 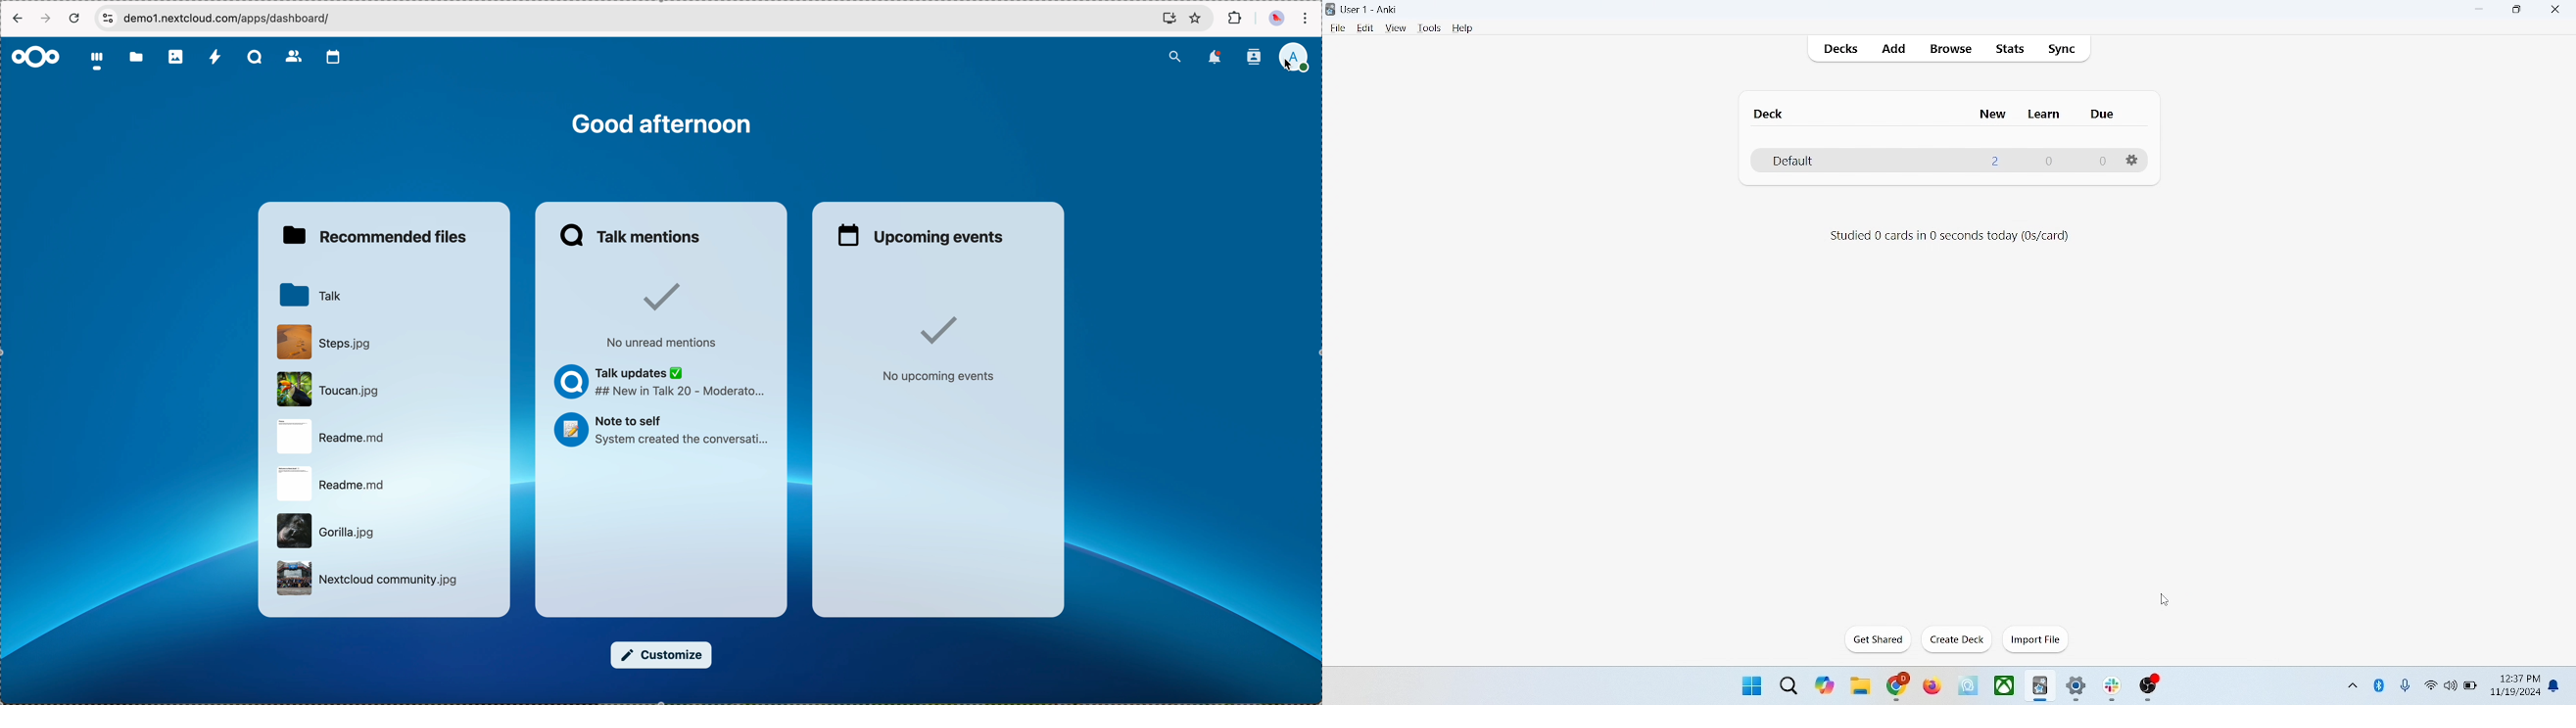 I want to click on maximize, so click(x=2517, y=13).